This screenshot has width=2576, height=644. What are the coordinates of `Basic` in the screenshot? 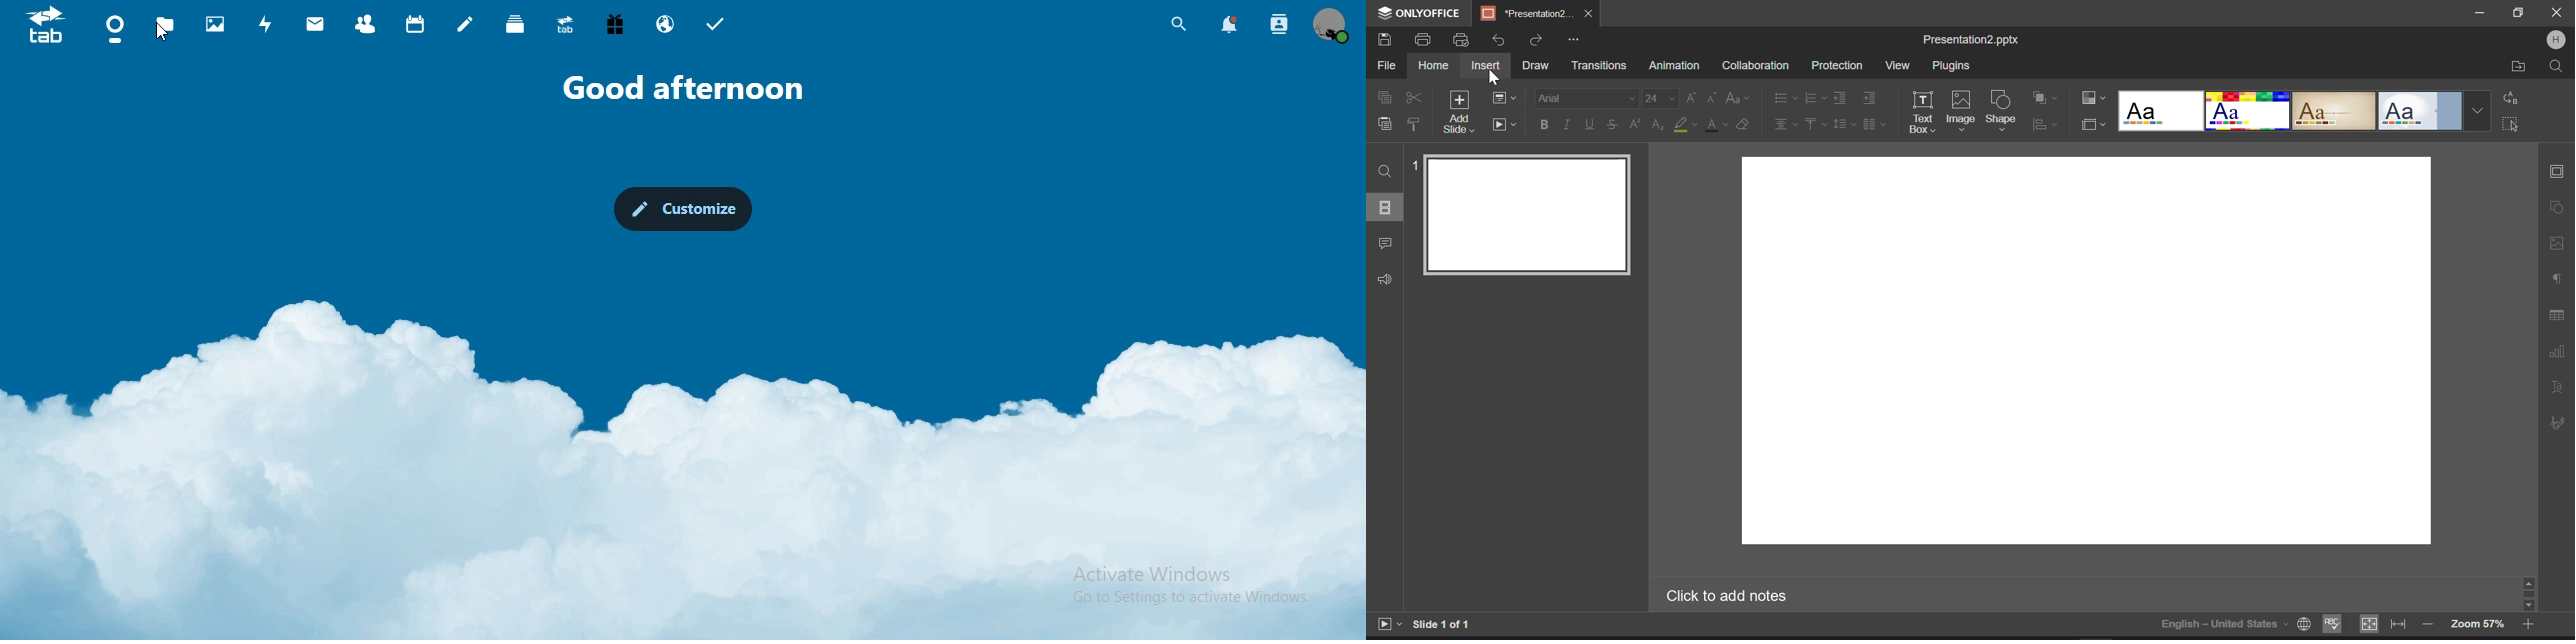 It's located at (2247, 111).